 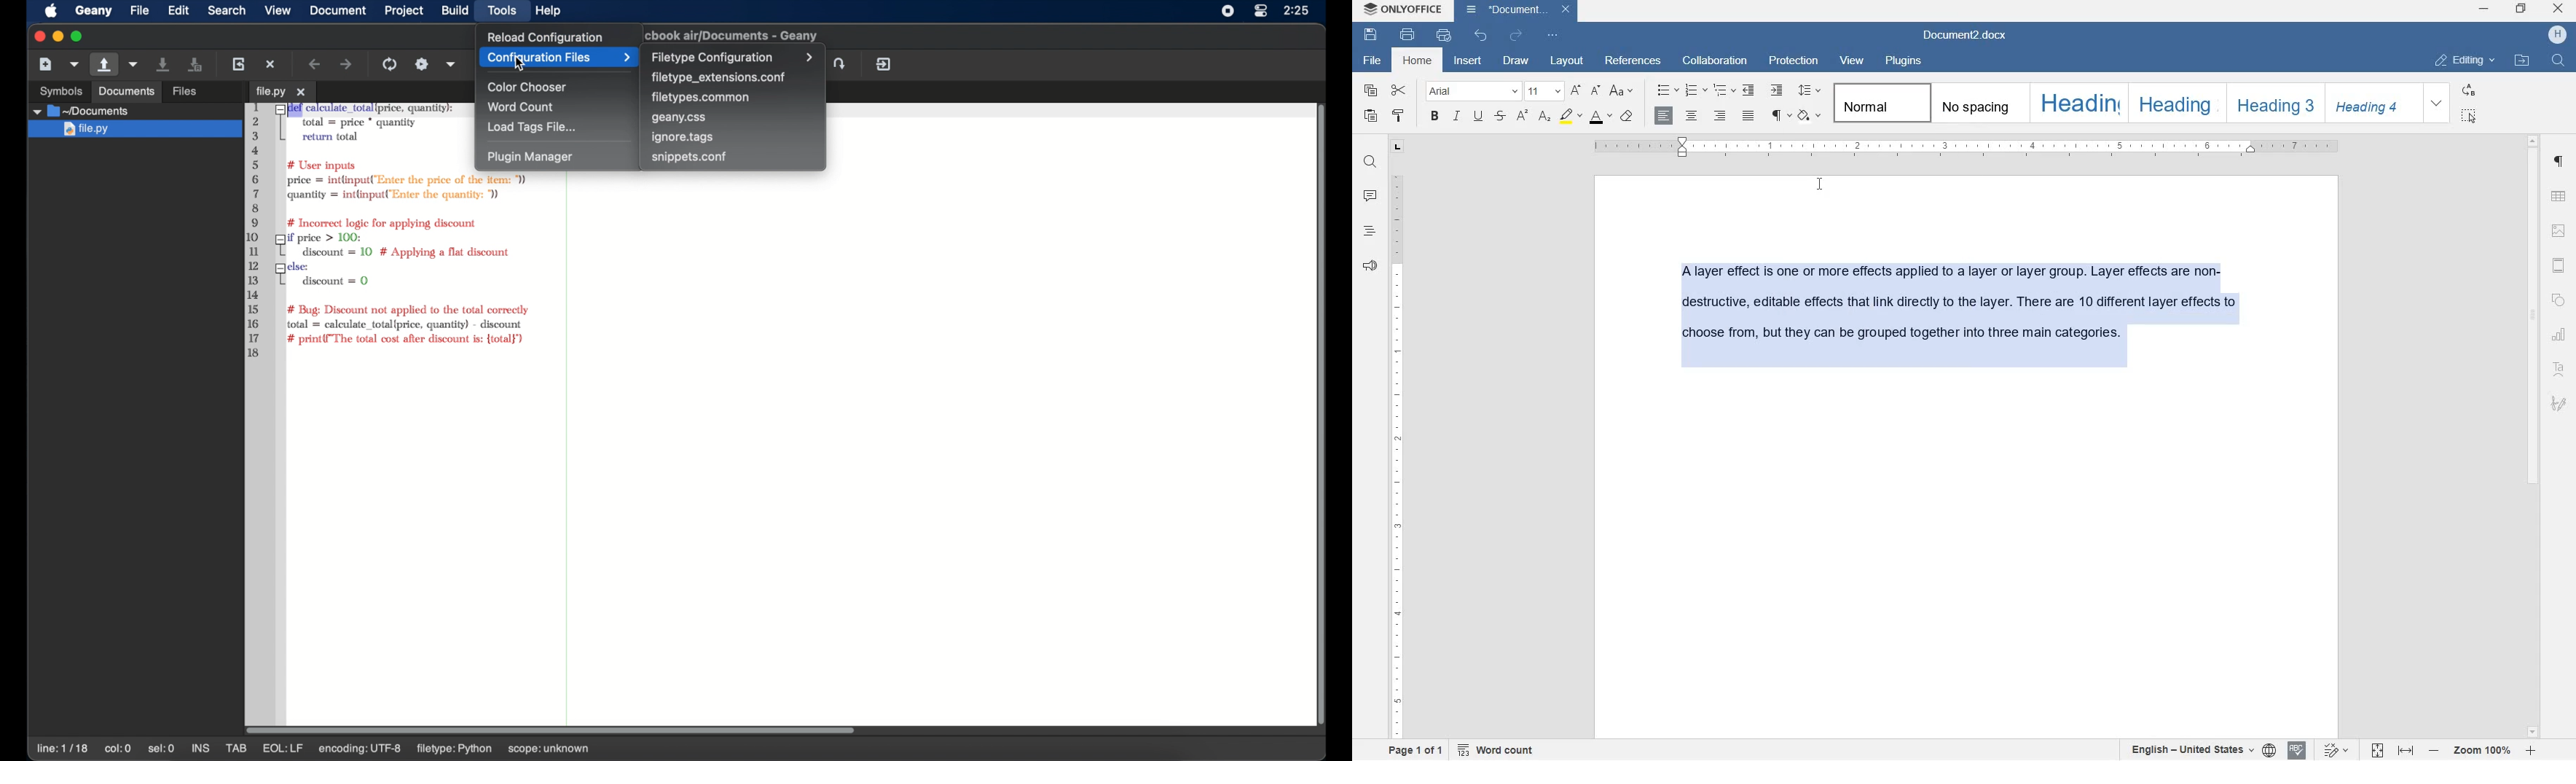 What do you see at coordinates (1791, 62) in the screenshot?
I see `protection` at bounding box center [1791, 62].